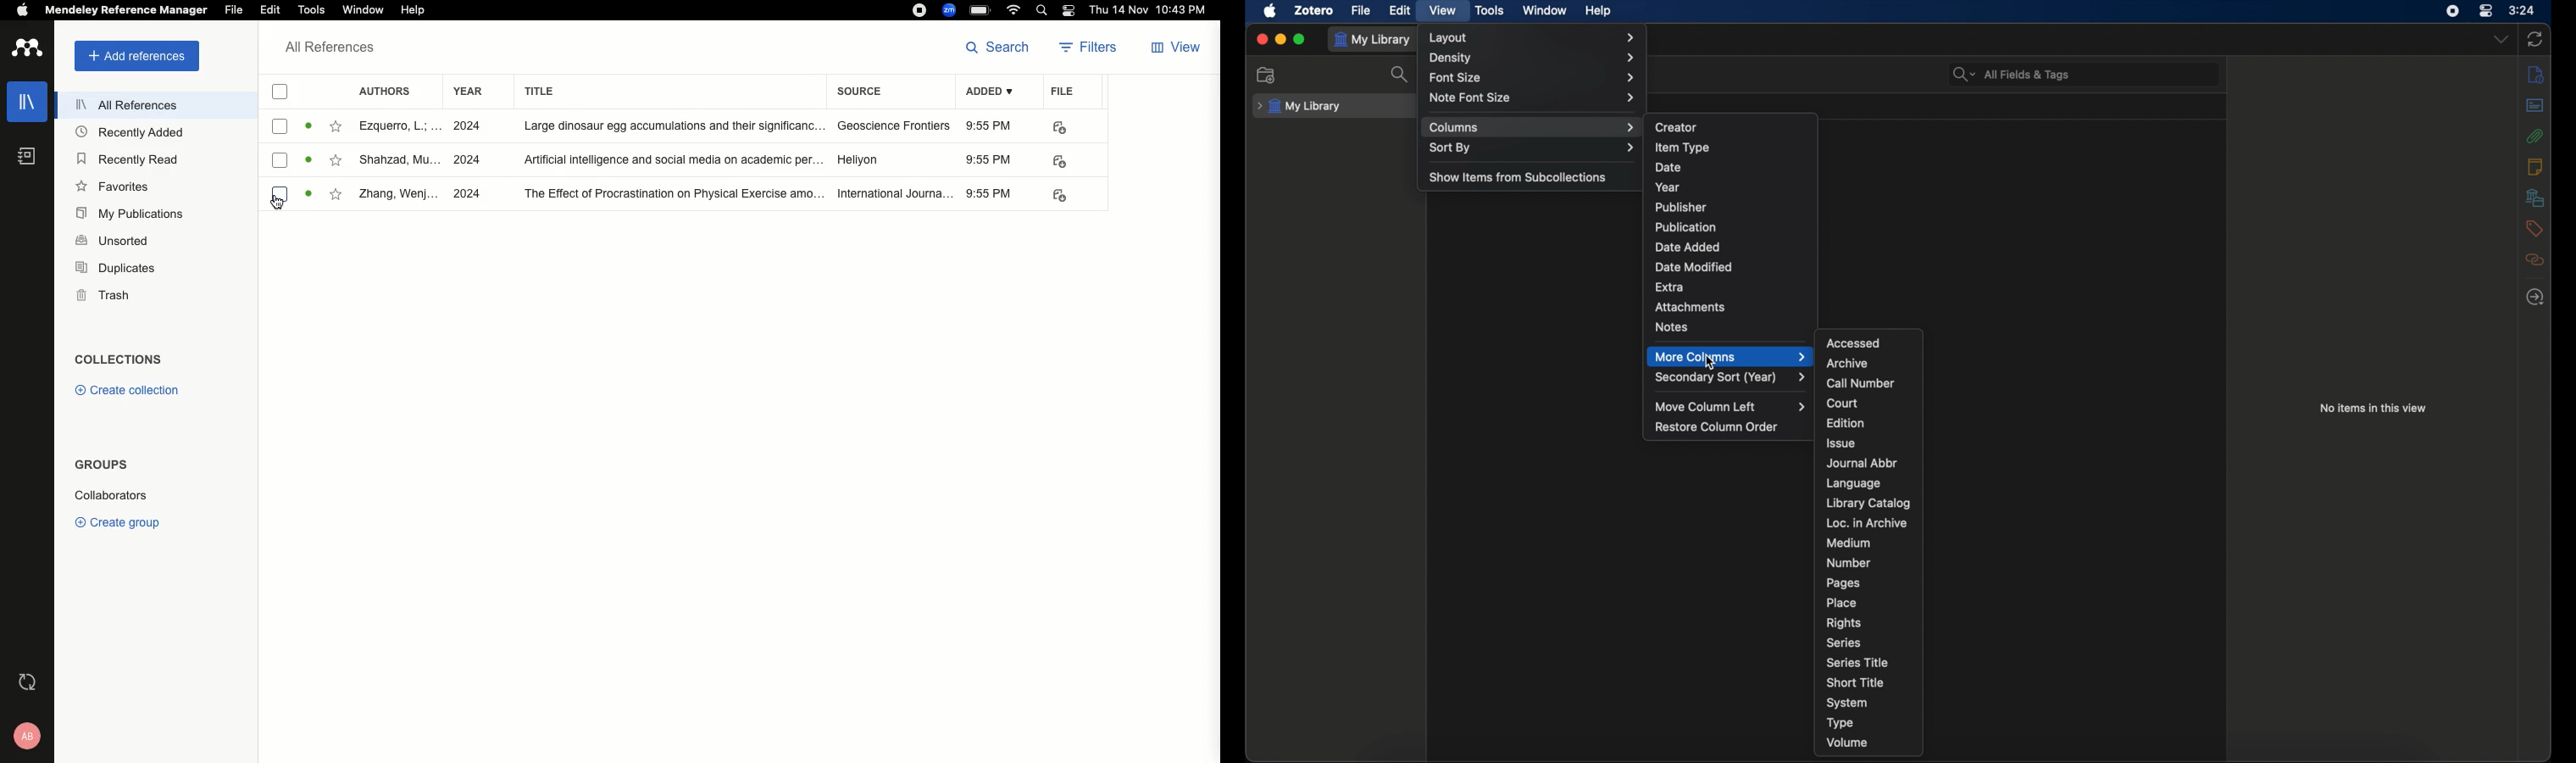  Describe the element at coordinates (1859, 662) in the screenshot. I see `series title` at that location.